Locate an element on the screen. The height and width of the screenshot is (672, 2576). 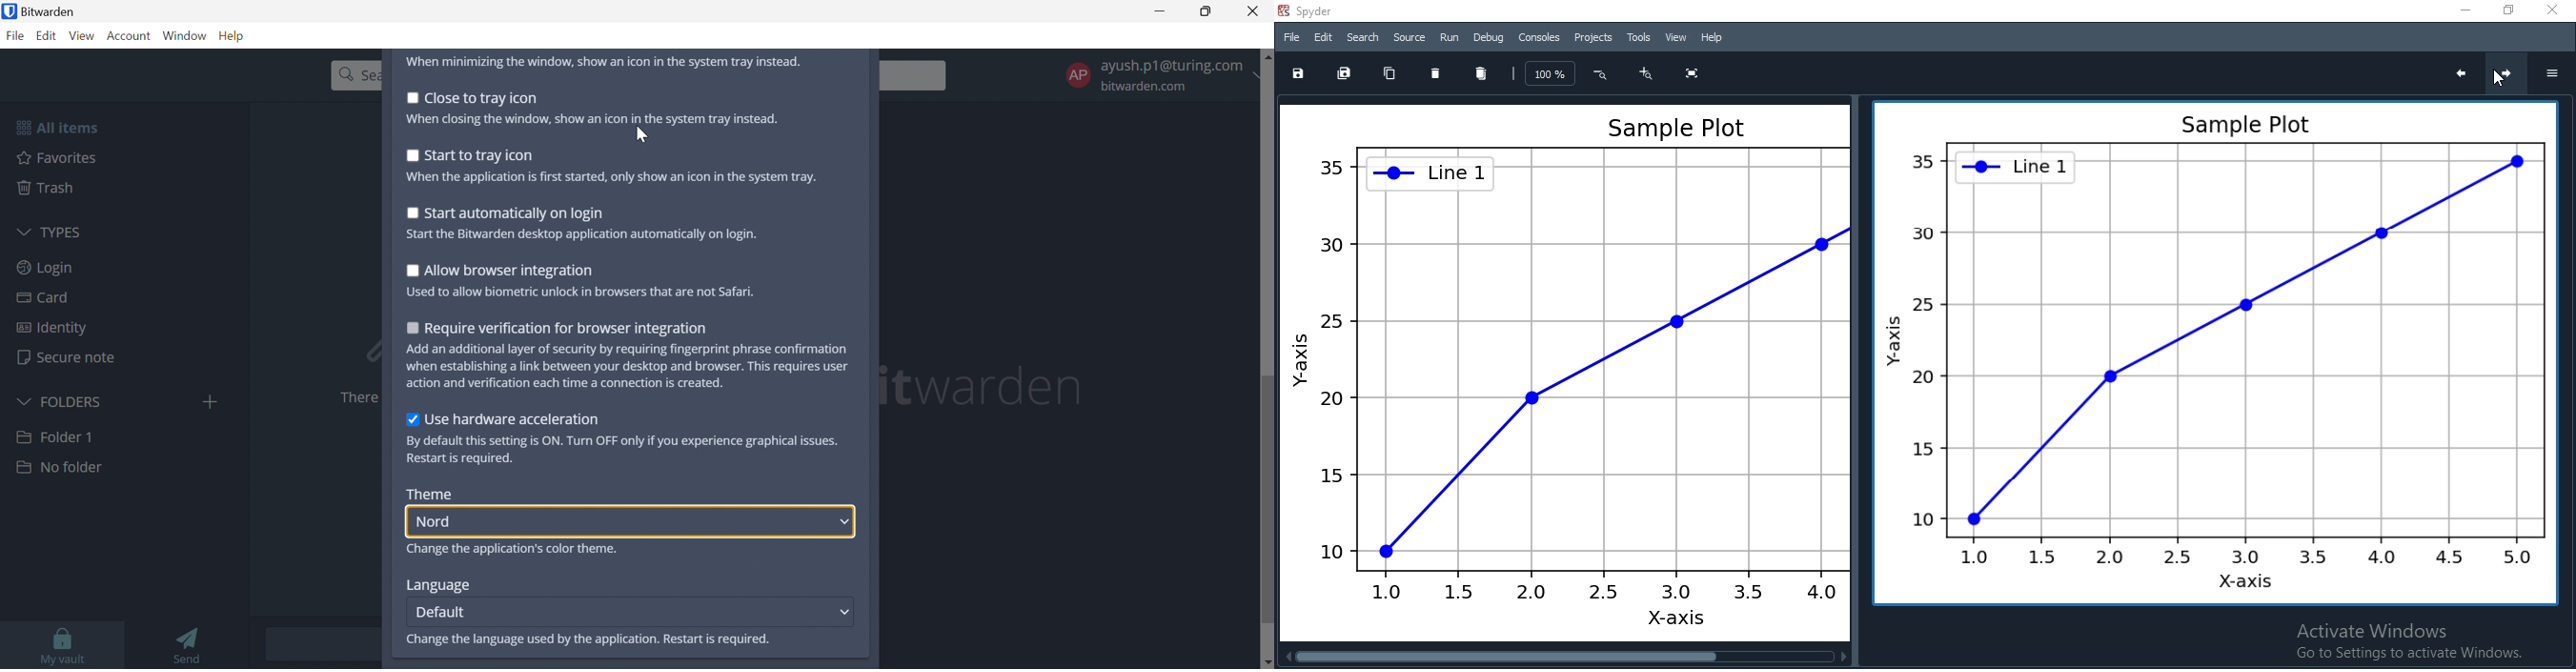
save is located at coordinates (1301, 73).